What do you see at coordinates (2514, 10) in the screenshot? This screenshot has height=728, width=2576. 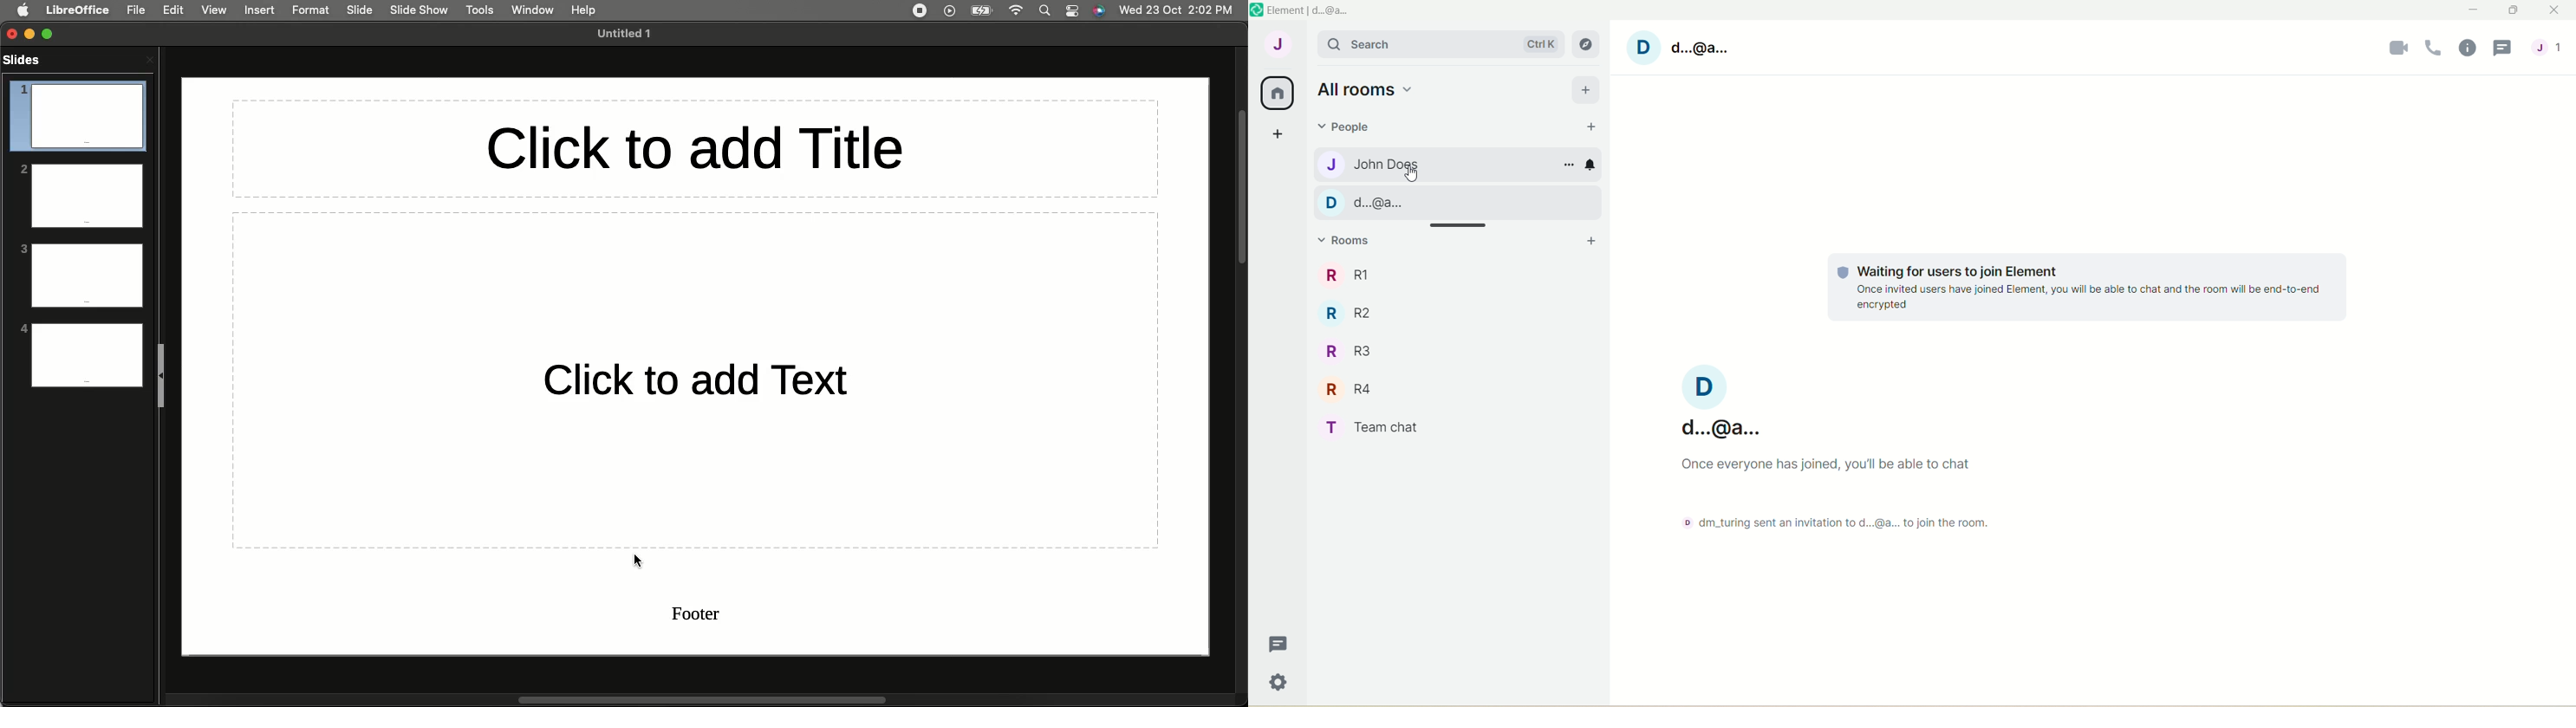 I see `maximize` at bounding box center [2514, 10].